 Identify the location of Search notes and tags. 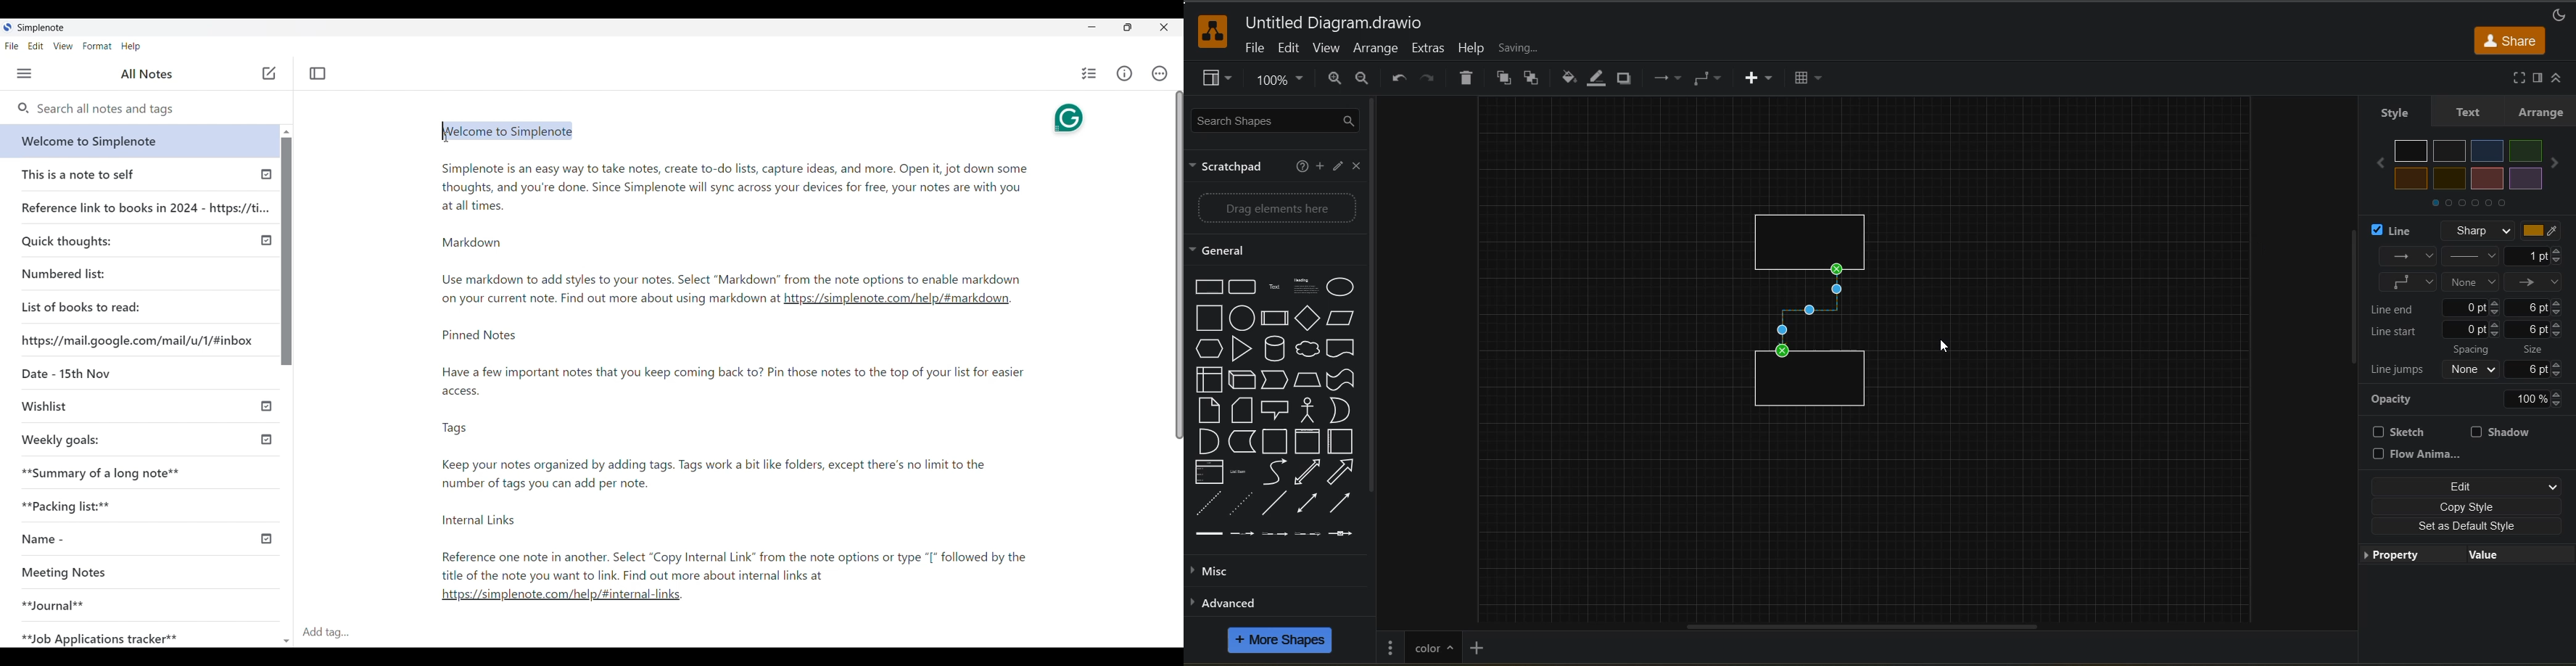
(154, 110).